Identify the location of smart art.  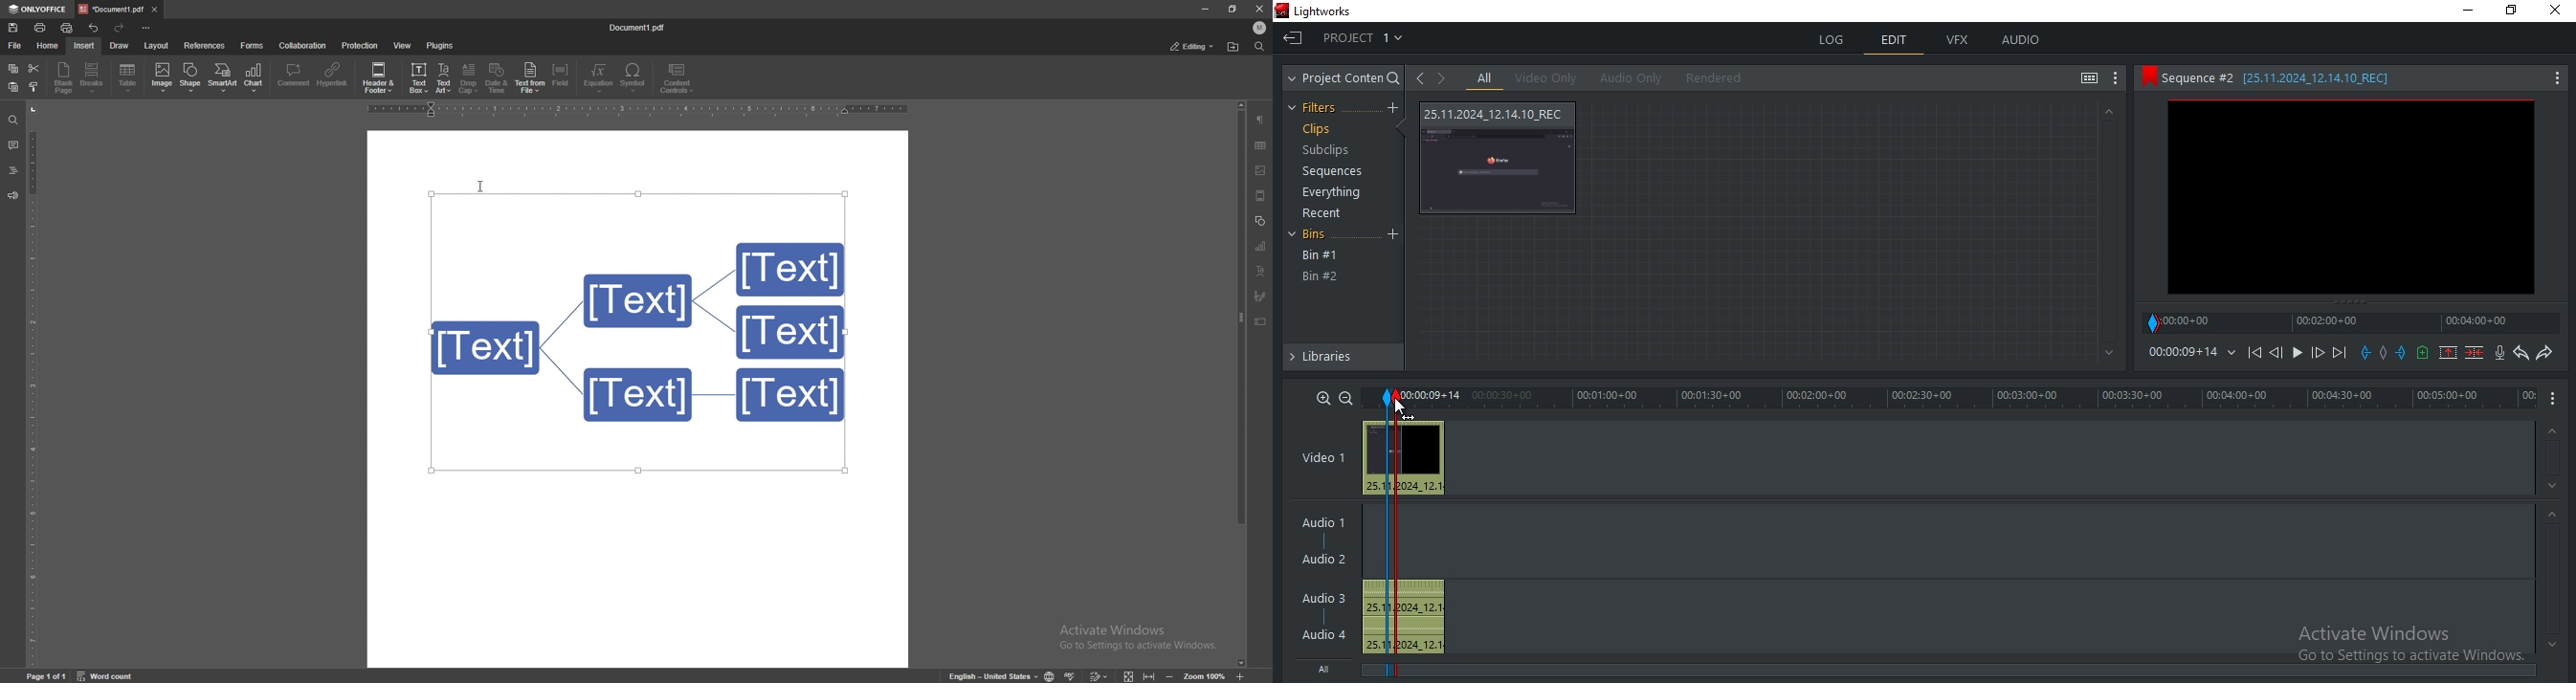
(222, 77).